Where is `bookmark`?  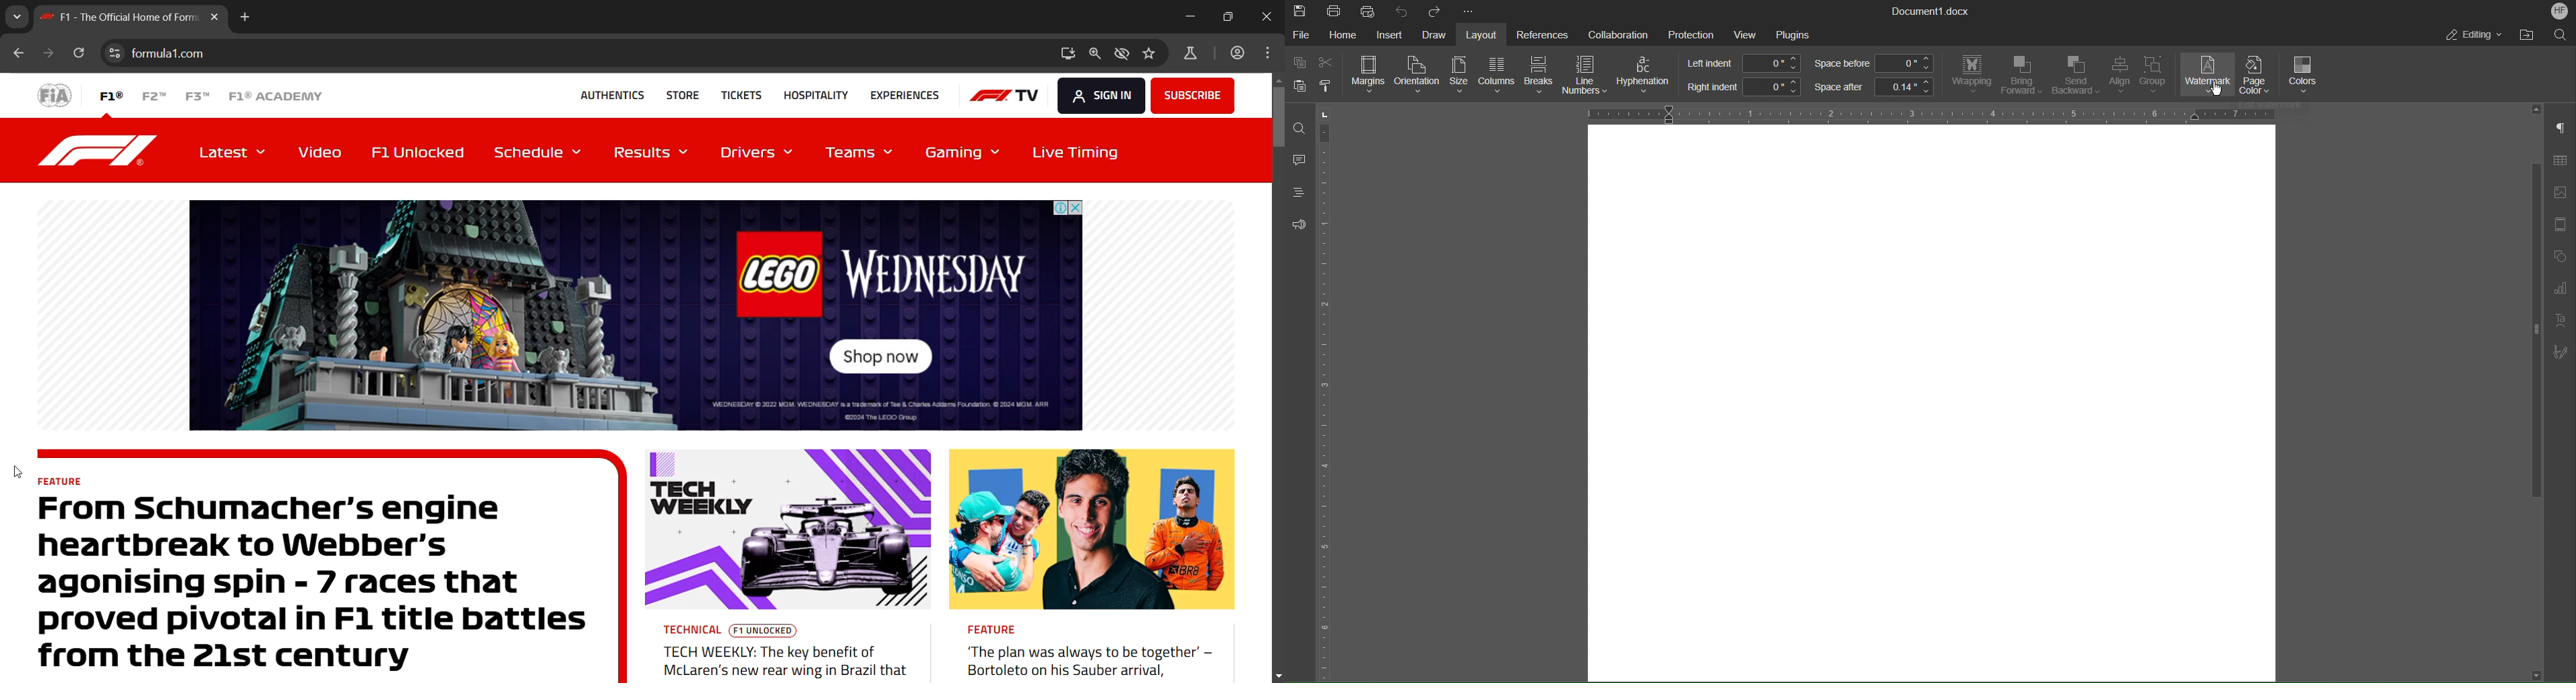 bookmark is located at coordinates (1152, 55).